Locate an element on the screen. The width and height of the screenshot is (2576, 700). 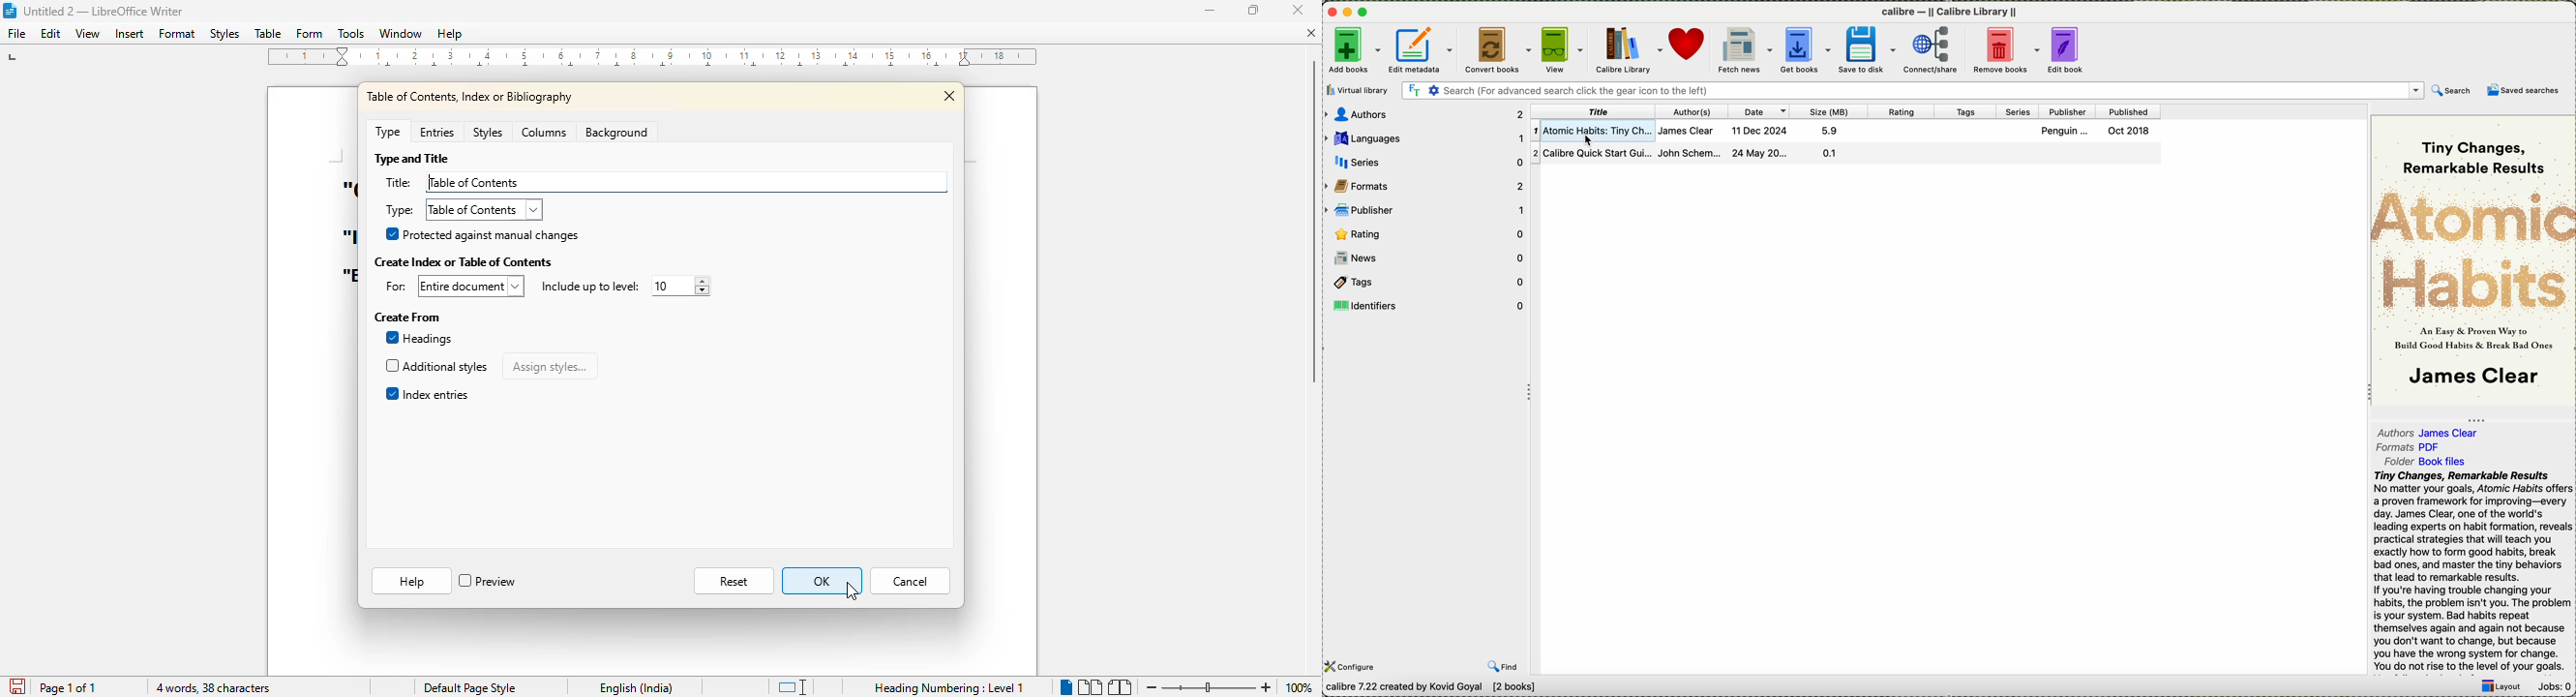
maximize is located at coordinates (1252, 10).